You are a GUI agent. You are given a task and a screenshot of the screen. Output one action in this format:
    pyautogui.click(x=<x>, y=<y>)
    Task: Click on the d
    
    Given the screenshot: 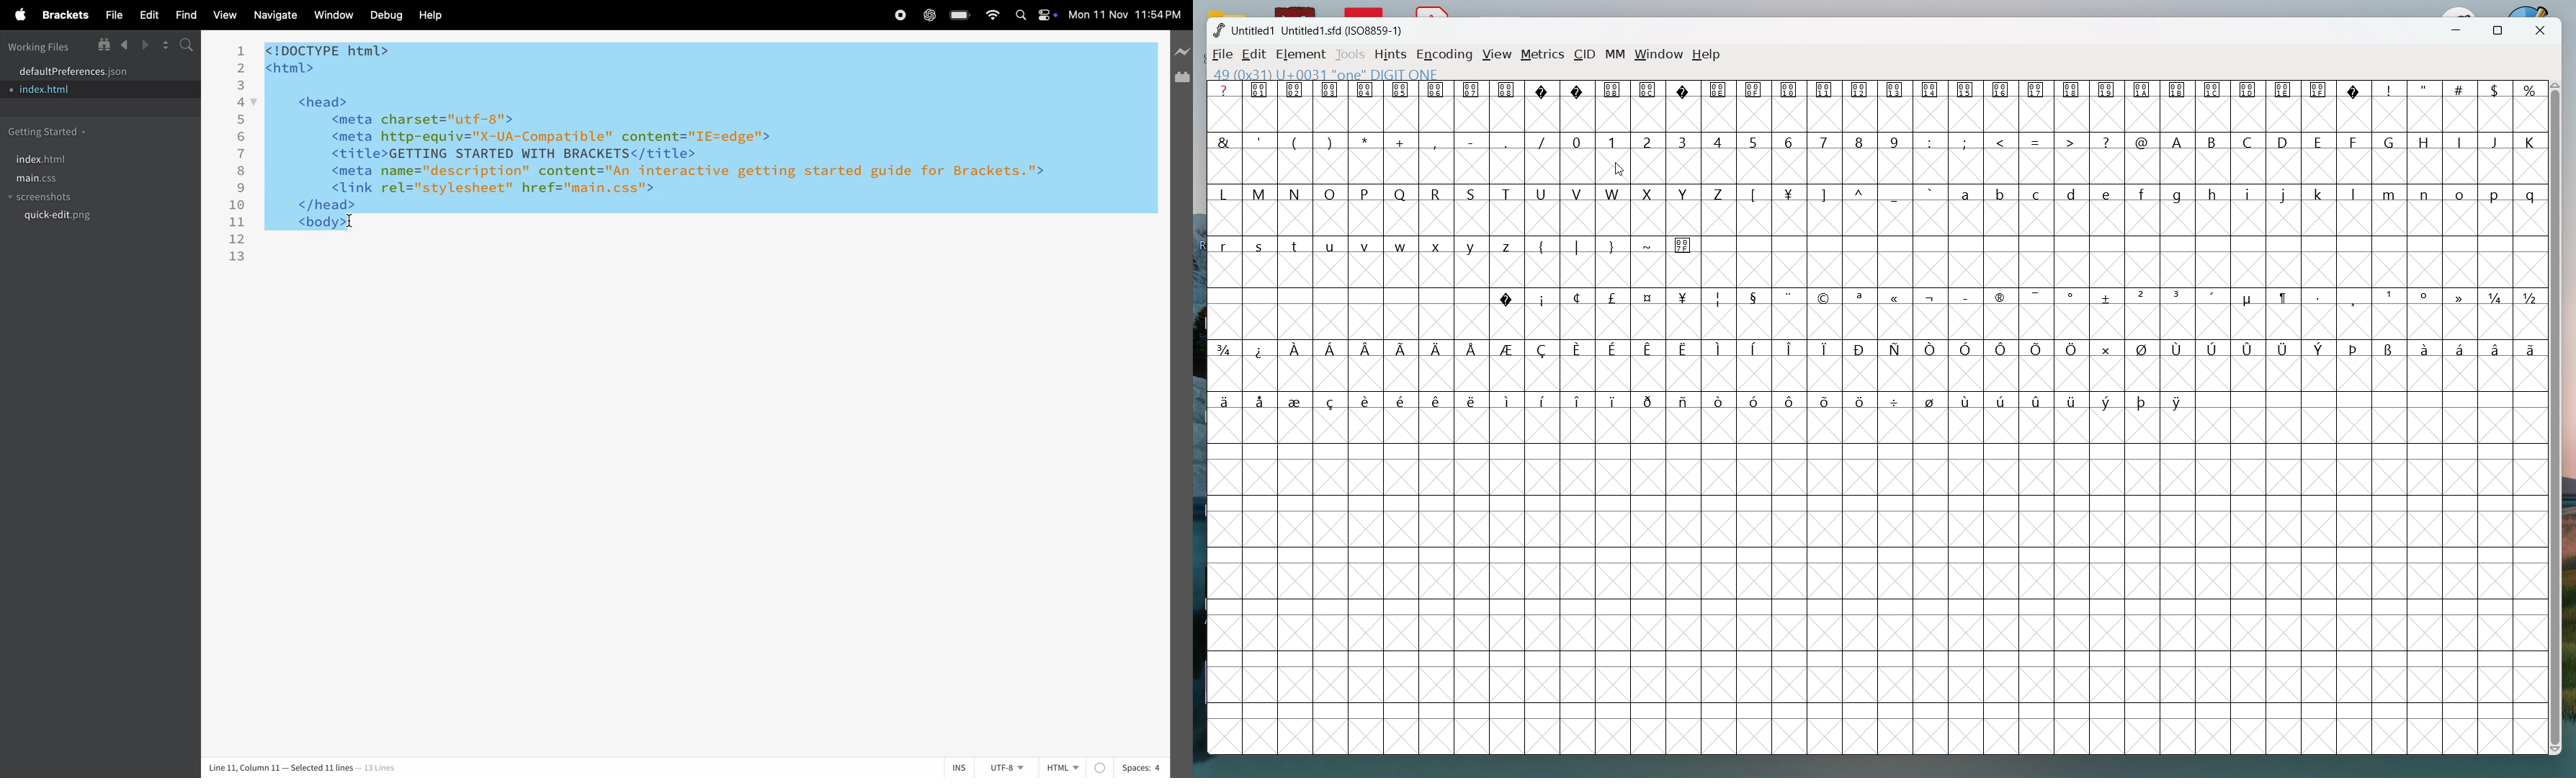 What is the action you would take?
    pyautogui.click(x=2072, y=193)
    